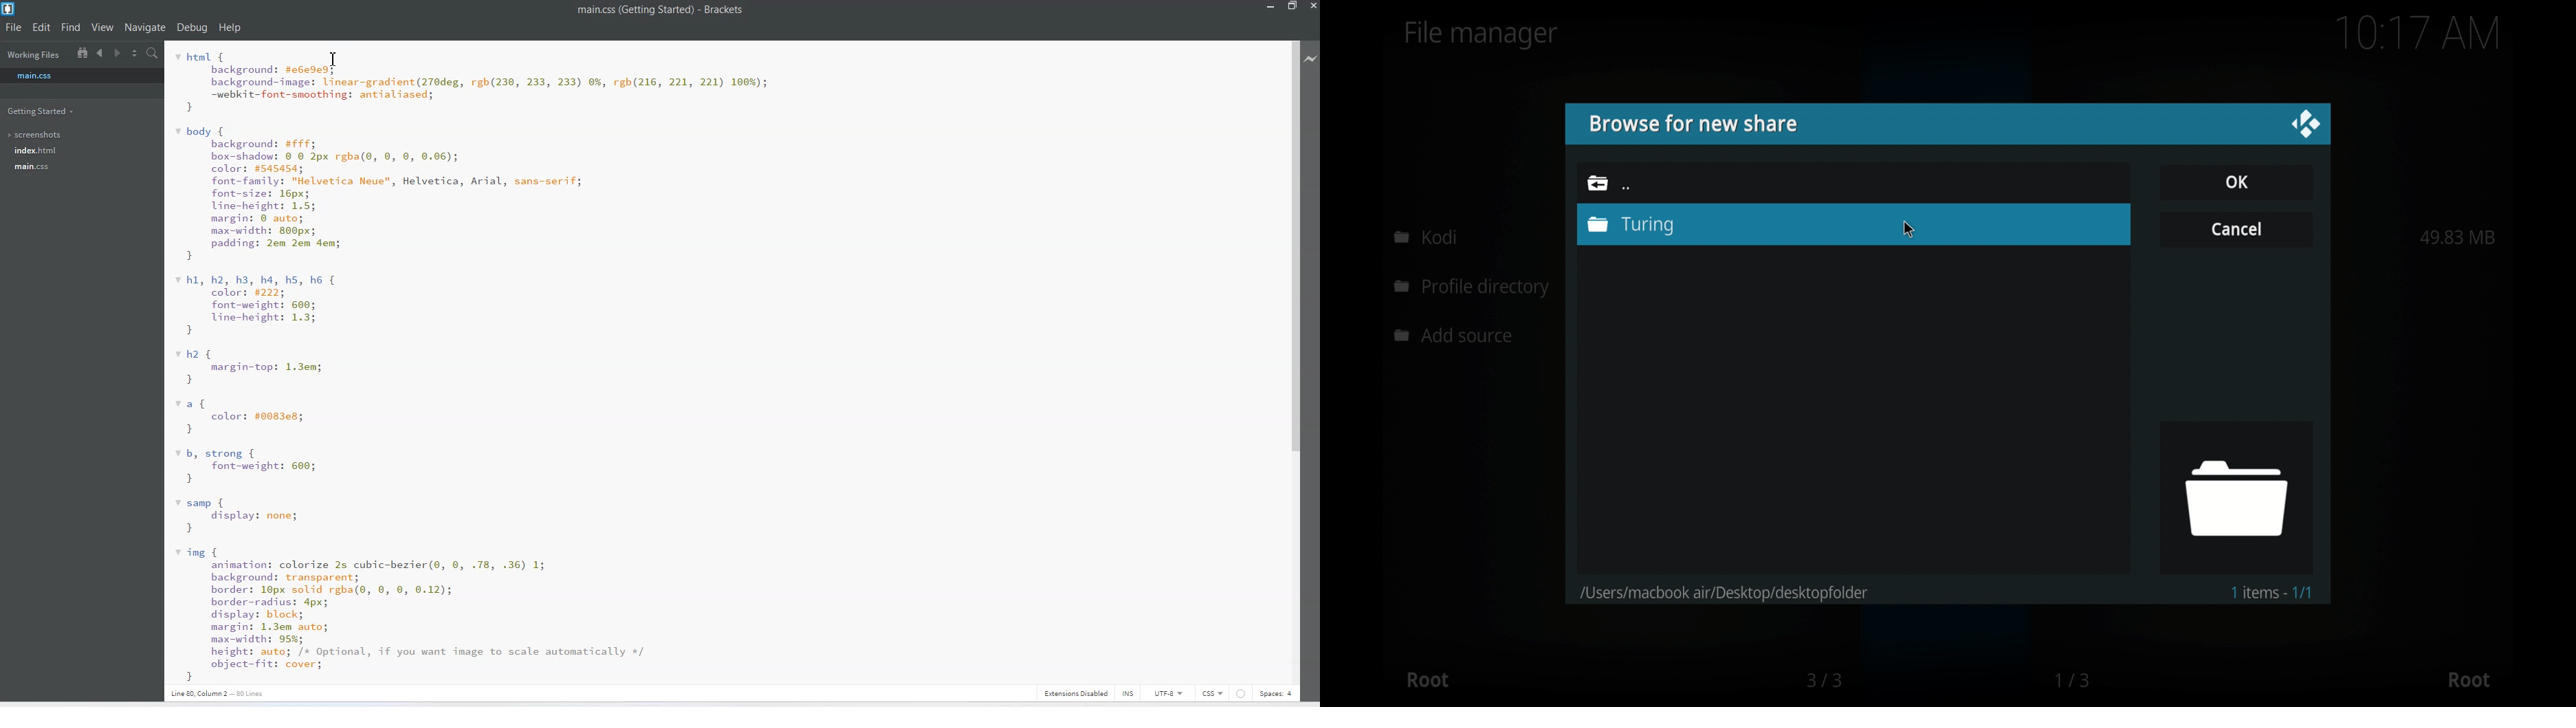 The height and width of the screenshot is (728, 2576). Describe the element at coordinates (42, 28) in the screenshot. I see `Edit` at that location.